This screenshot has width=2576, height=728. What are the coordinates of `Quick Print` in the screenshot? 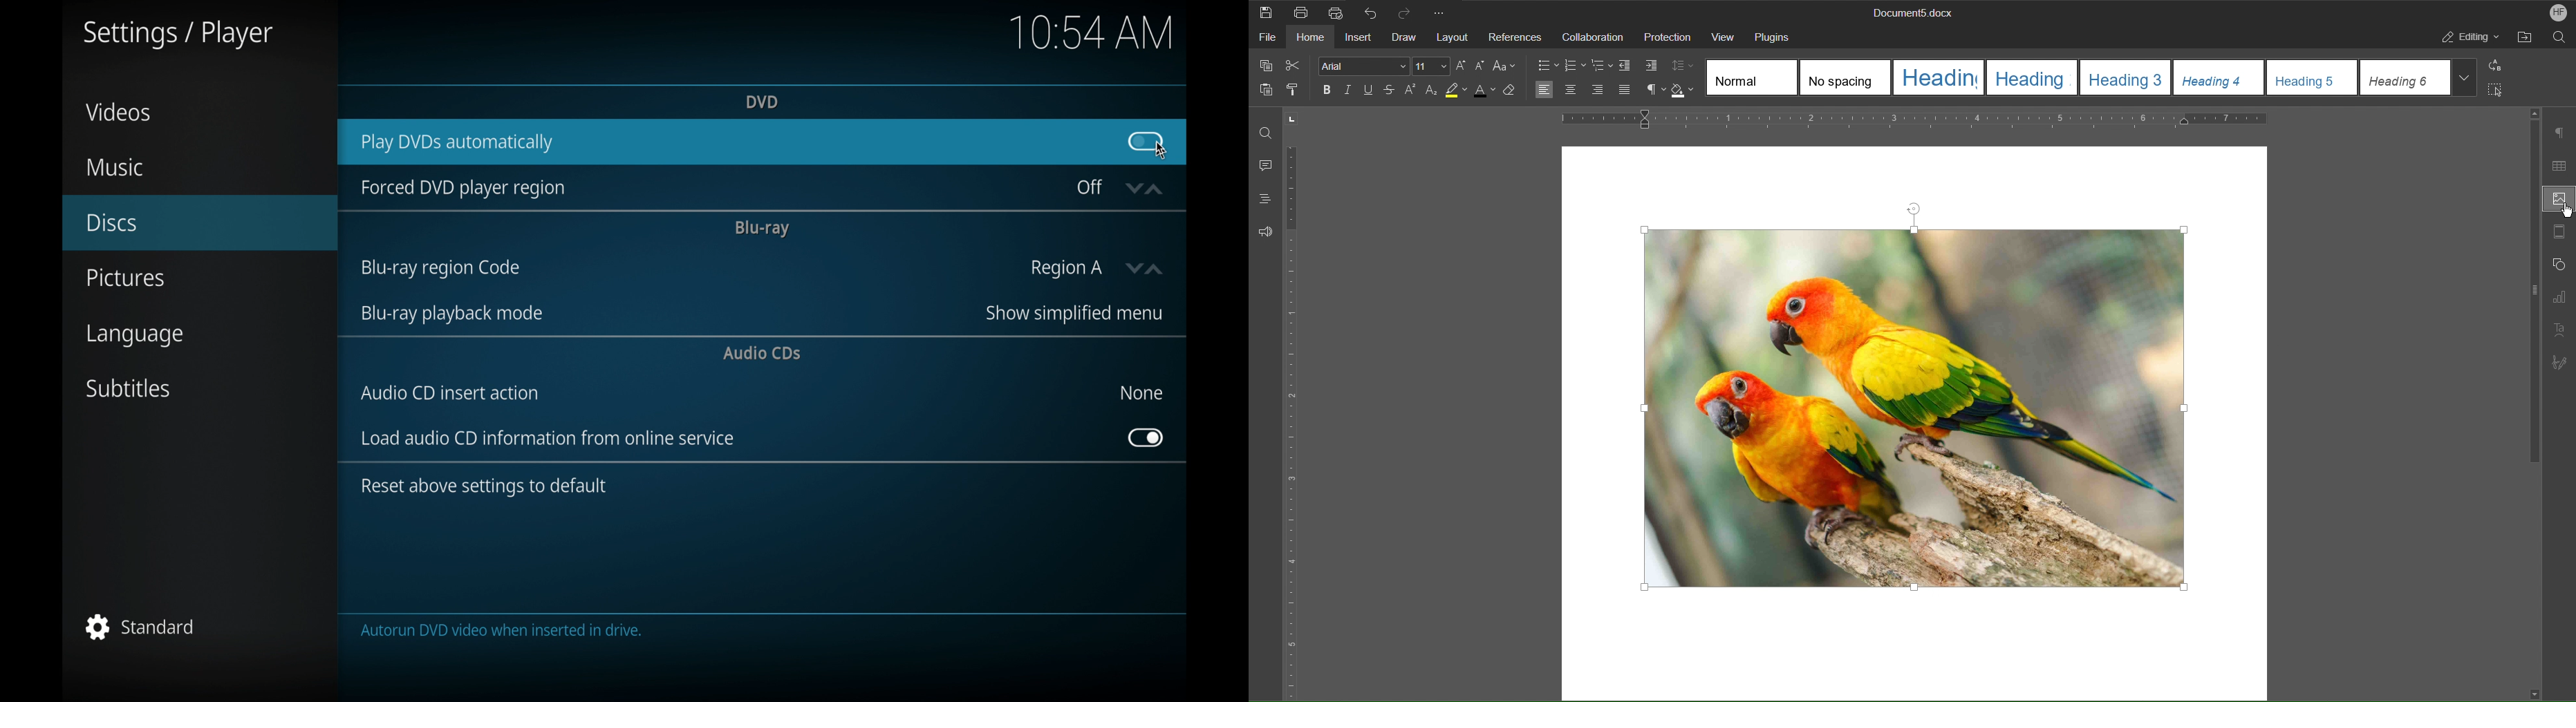 It's located at (1335, 11).